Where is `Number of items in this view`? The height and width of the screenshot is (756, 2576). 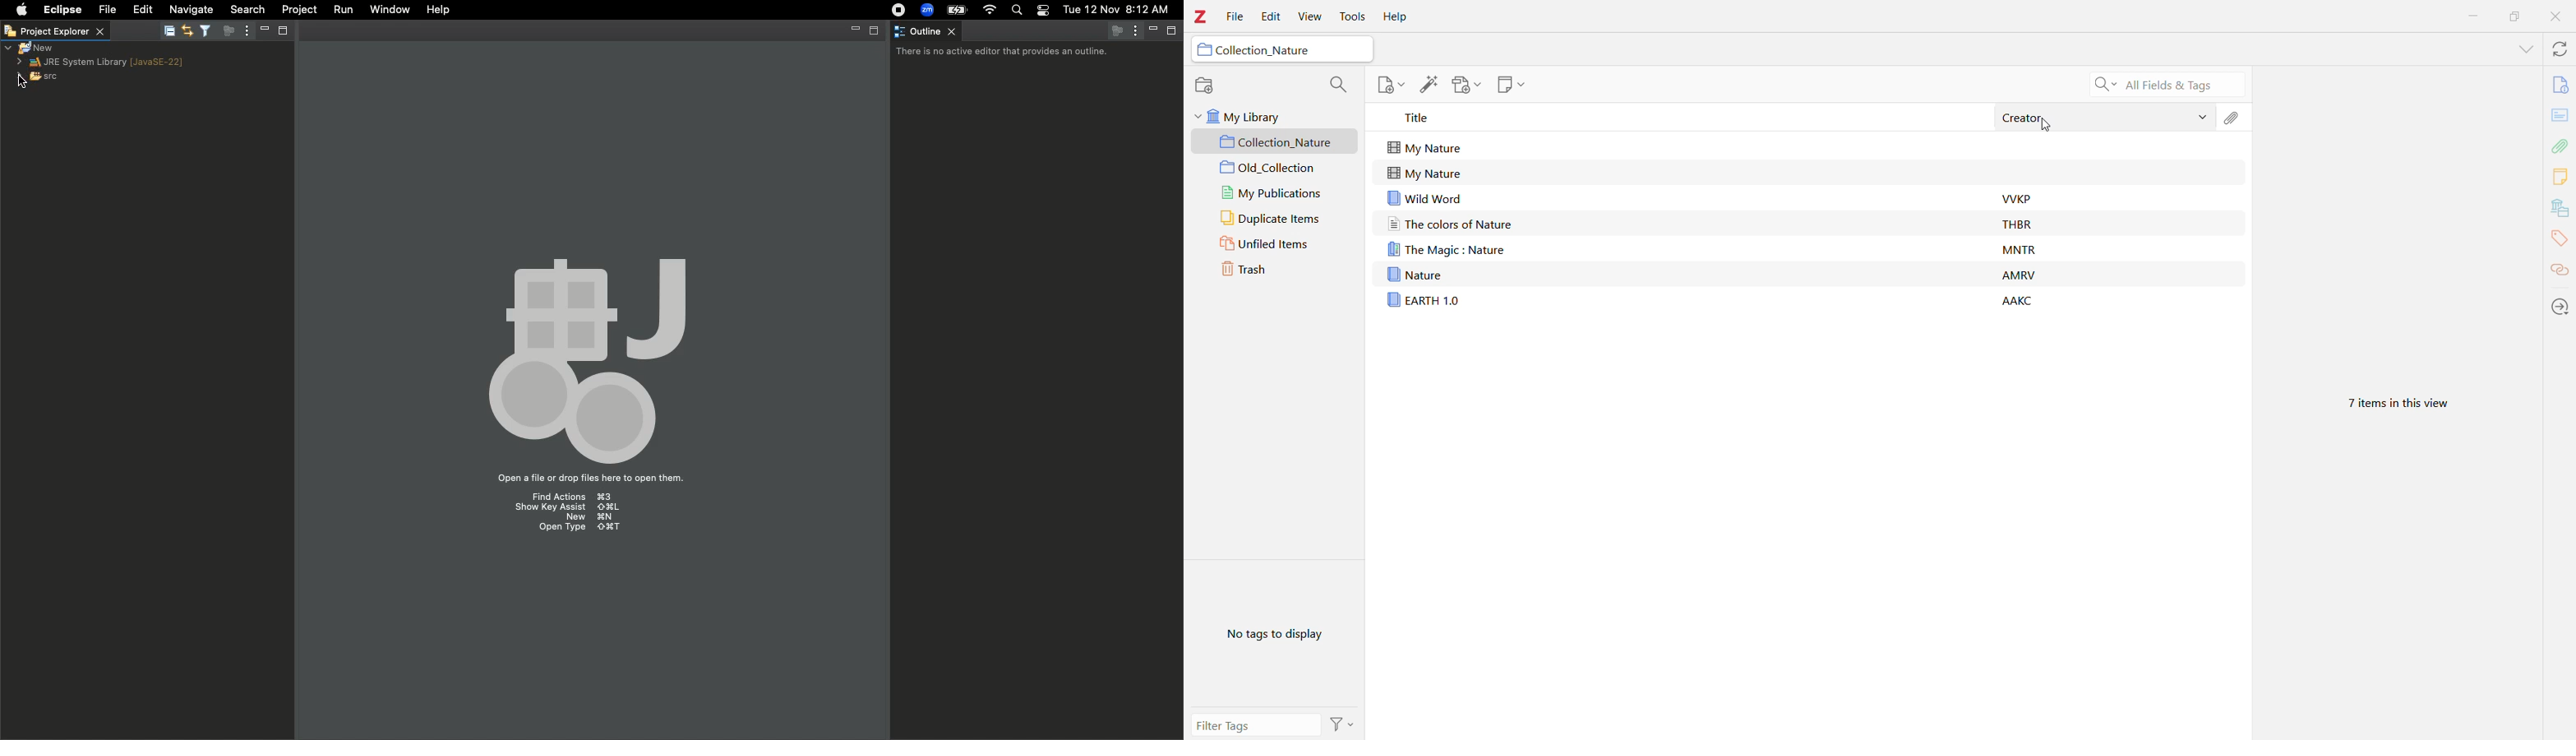
Number of items in this view is located at coordinates (2393, 404).